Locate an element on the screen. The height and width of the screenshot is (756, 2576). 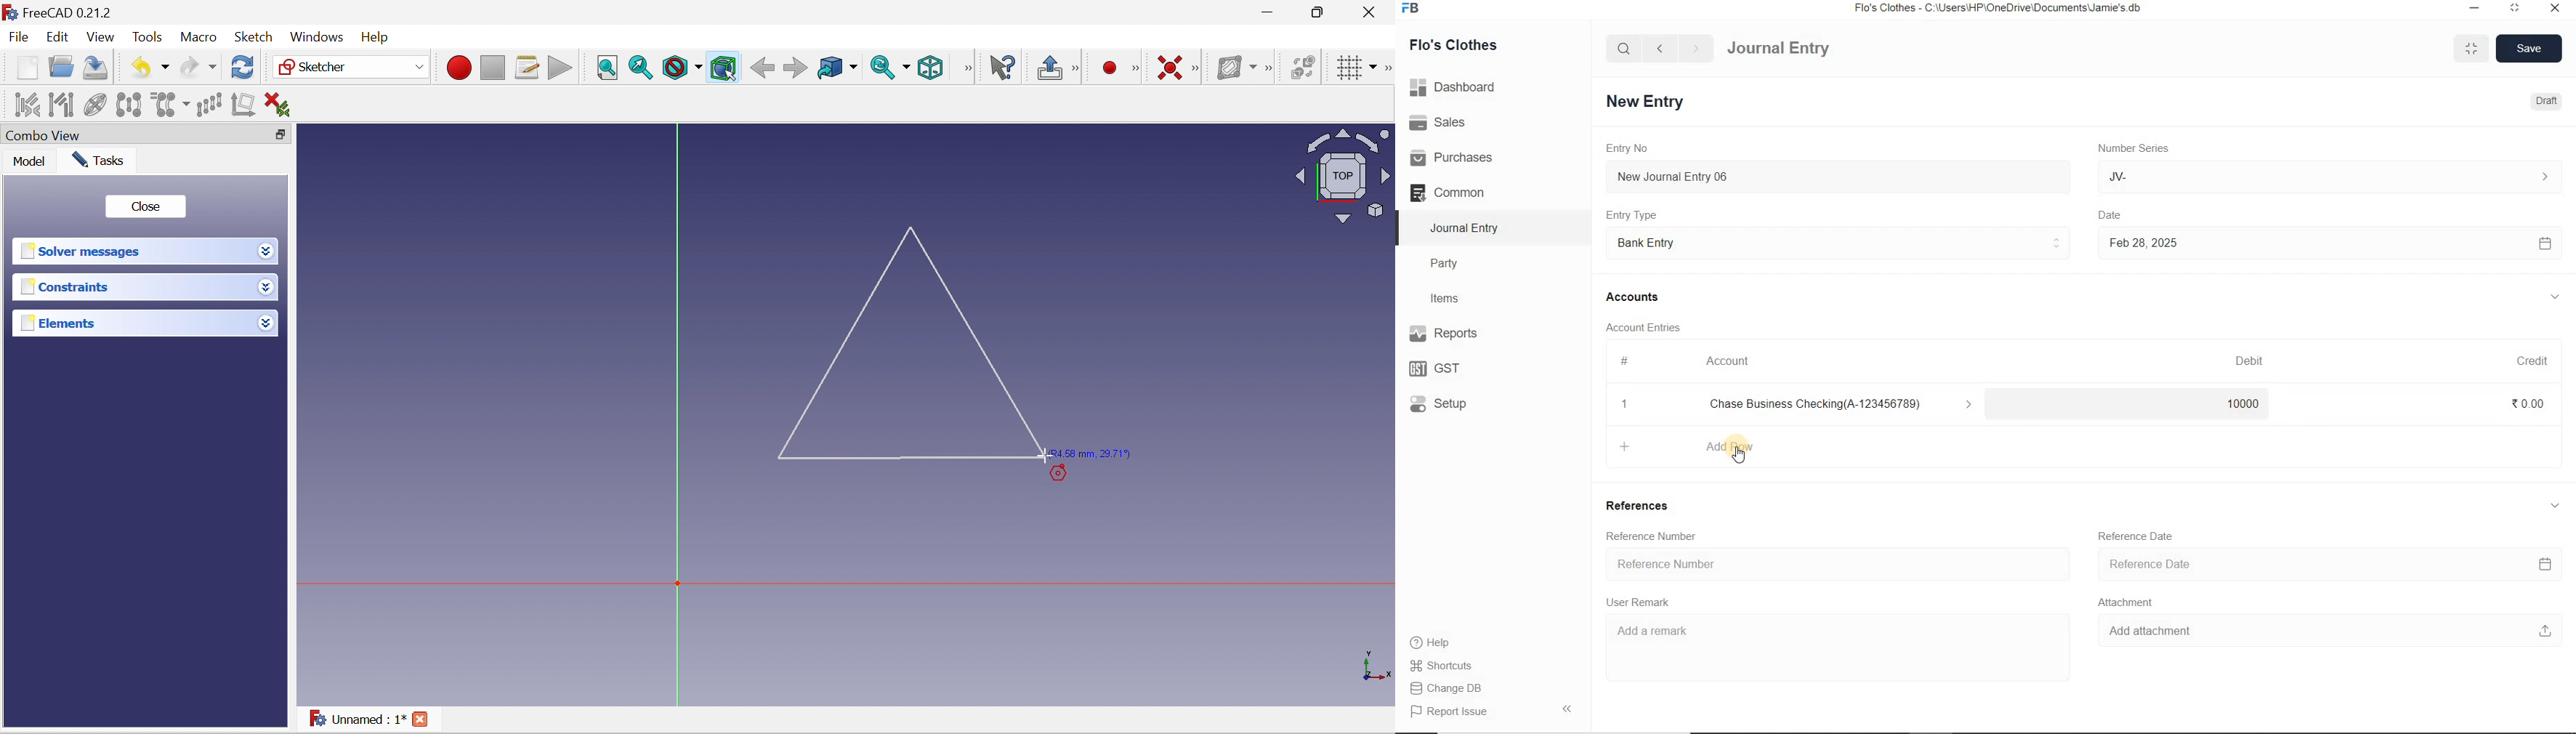
(R4.58 mm, 29.71°) is located at coordinates (1086, 453).